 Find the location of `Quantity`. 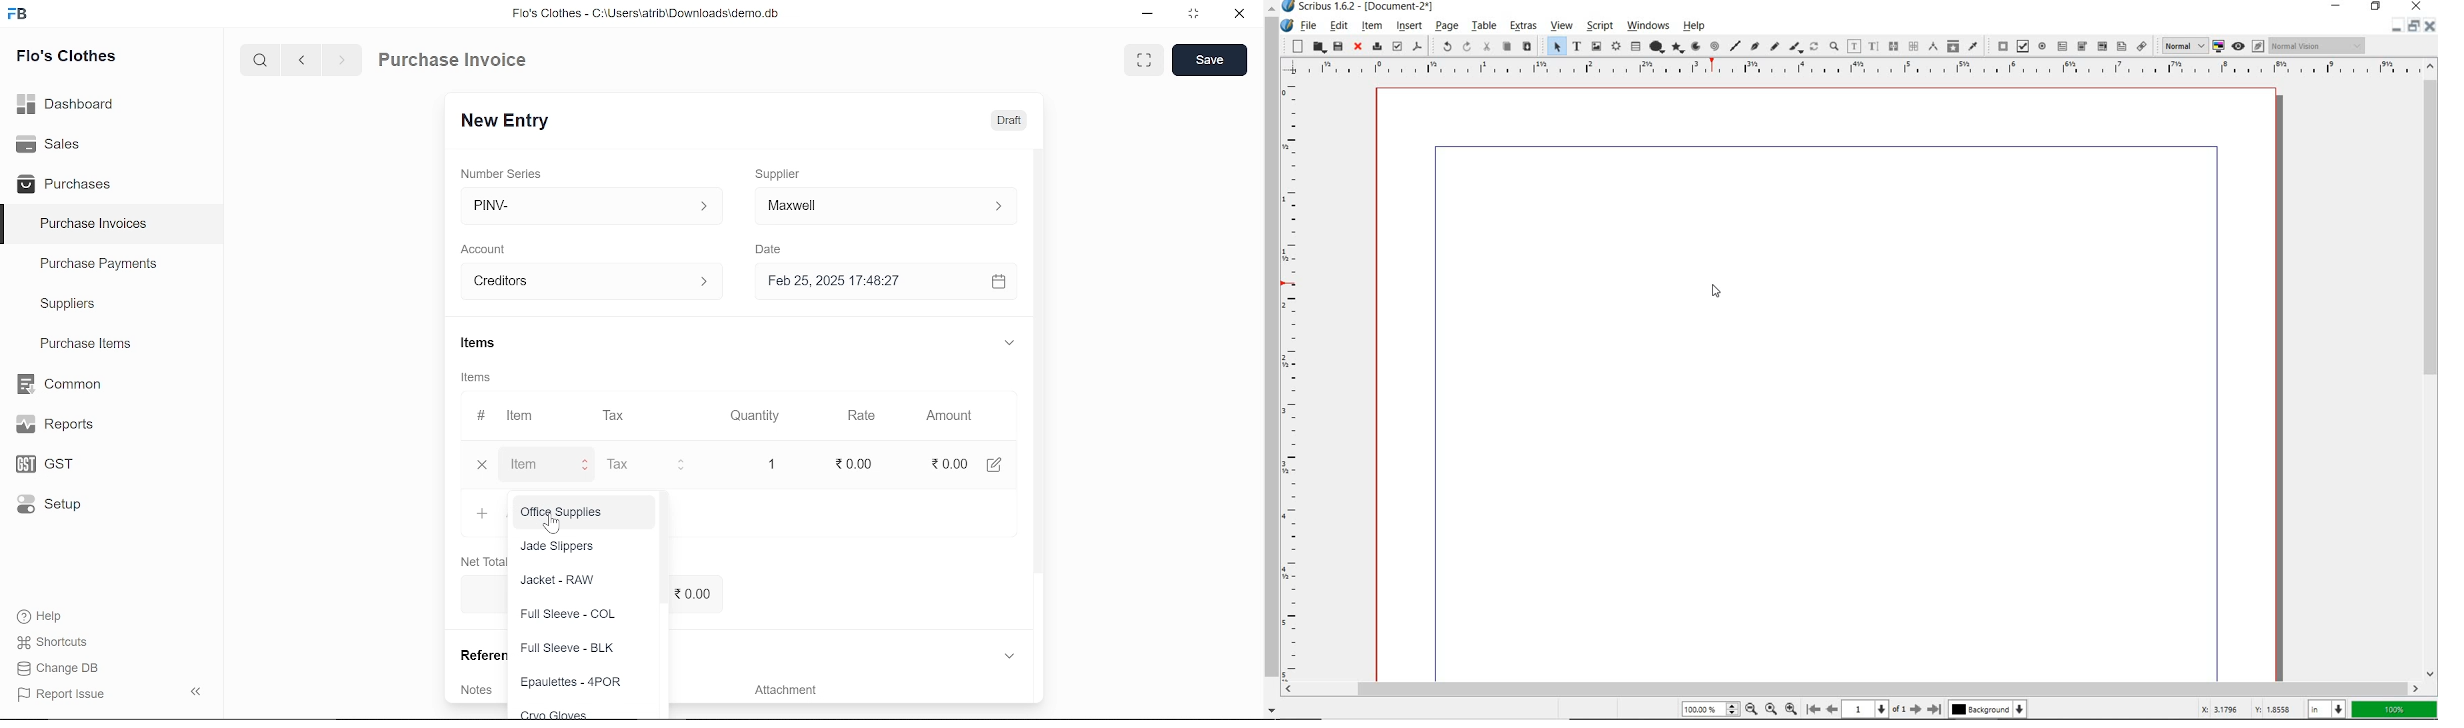

Quantity is located at coordinates (766, 415).